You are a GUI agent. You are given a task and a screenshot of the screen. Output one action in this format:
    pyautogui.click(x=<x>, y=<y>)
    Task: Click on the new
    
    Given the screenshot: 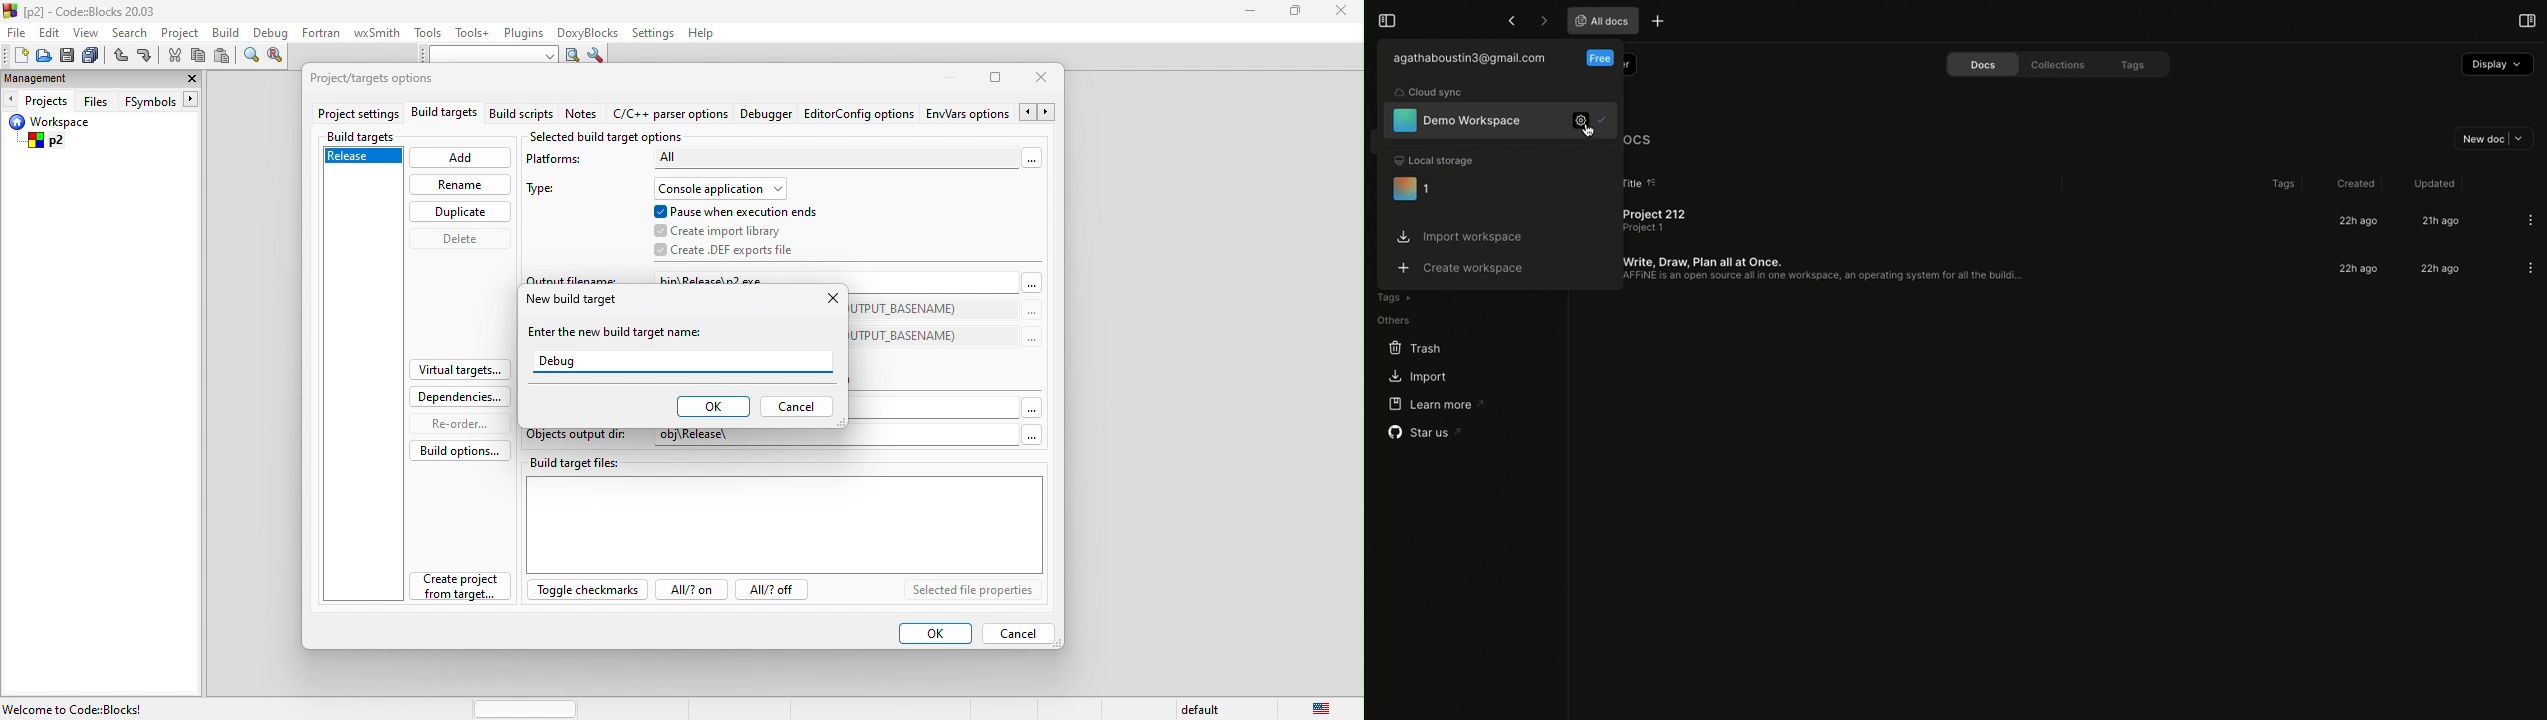 What is the action you would take?
    pyautogui.click(x=15, y=55)
    